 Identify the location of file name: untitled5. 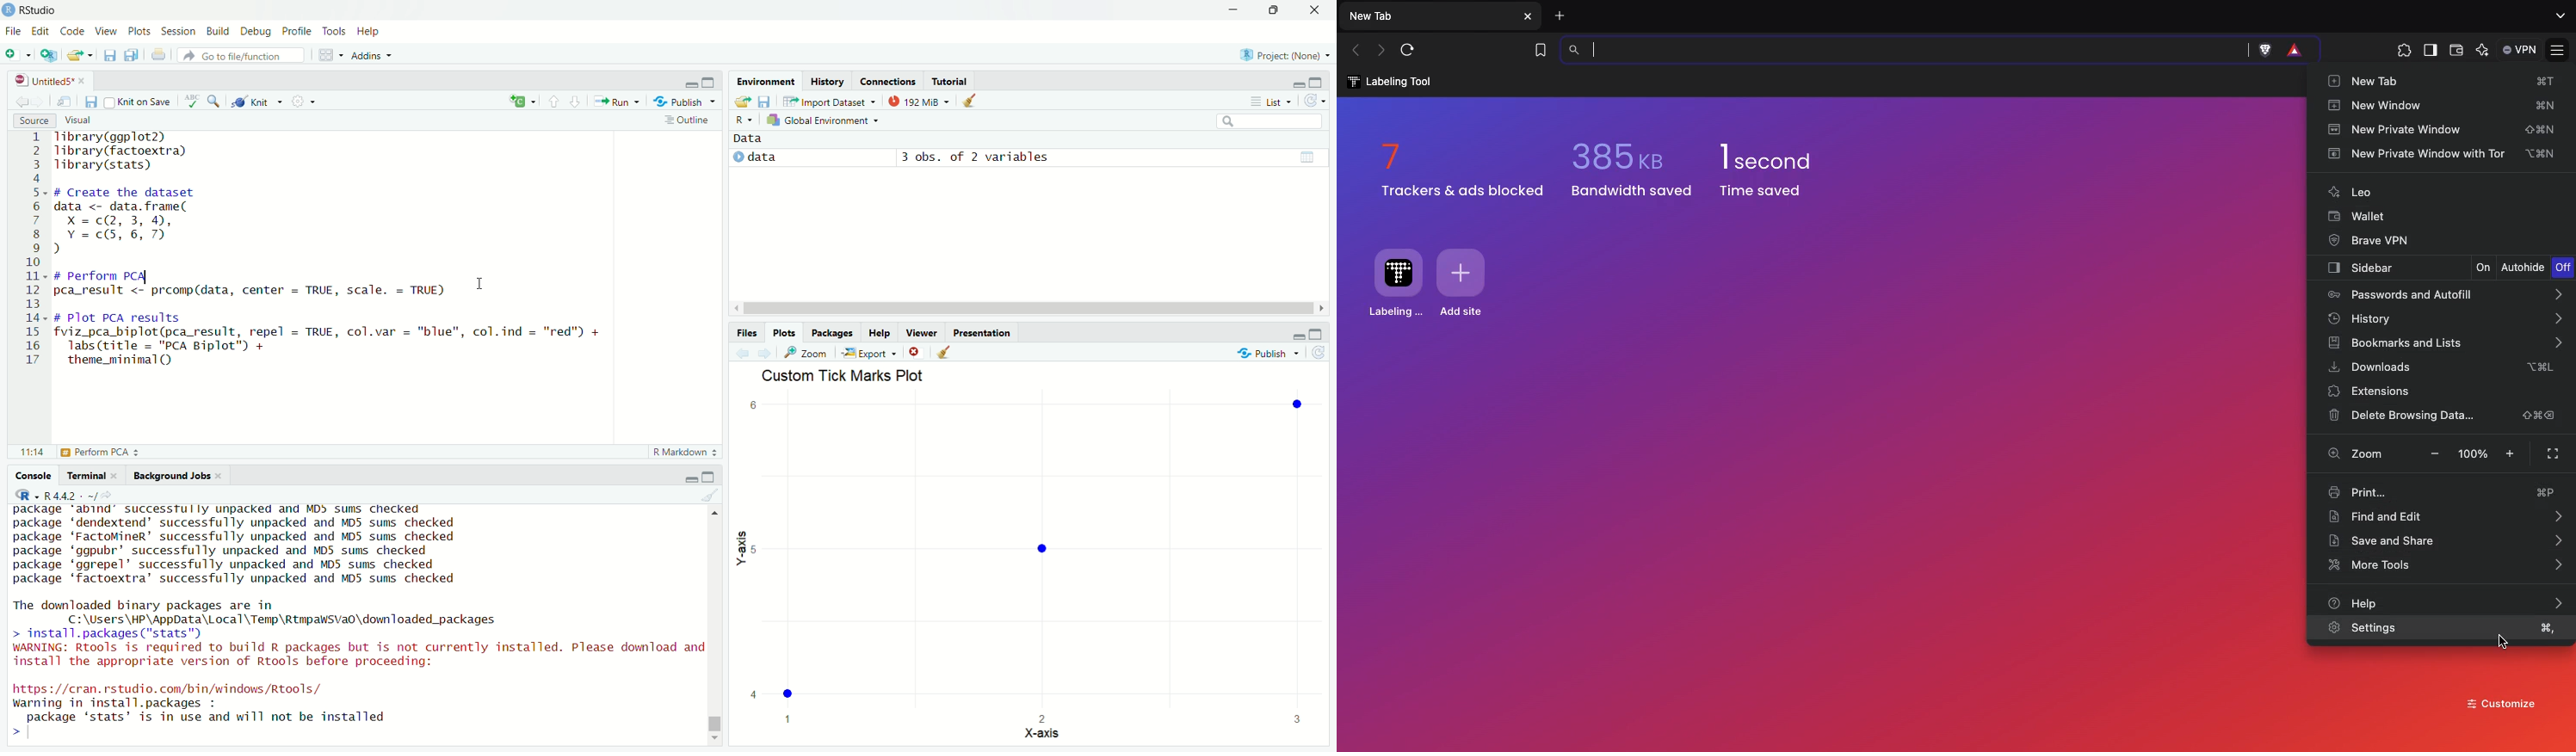
(50, 80).